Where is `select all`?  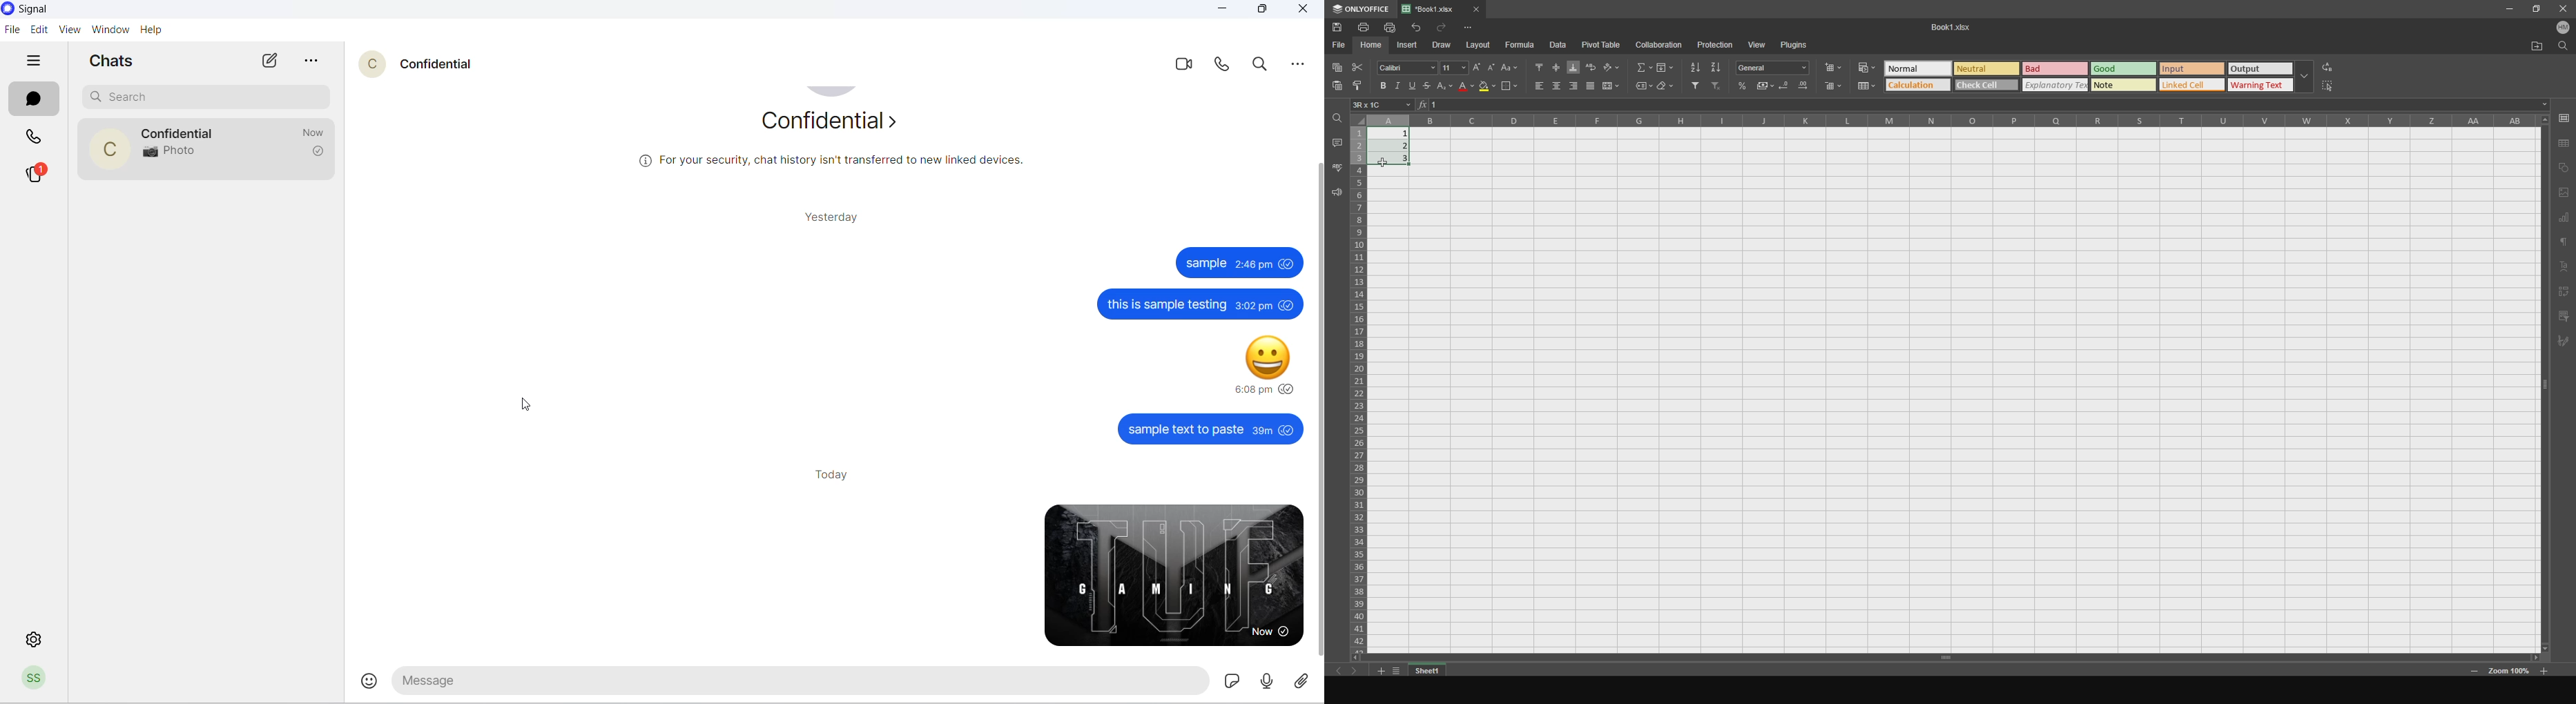 select all is located at coordinates (2336, 87).